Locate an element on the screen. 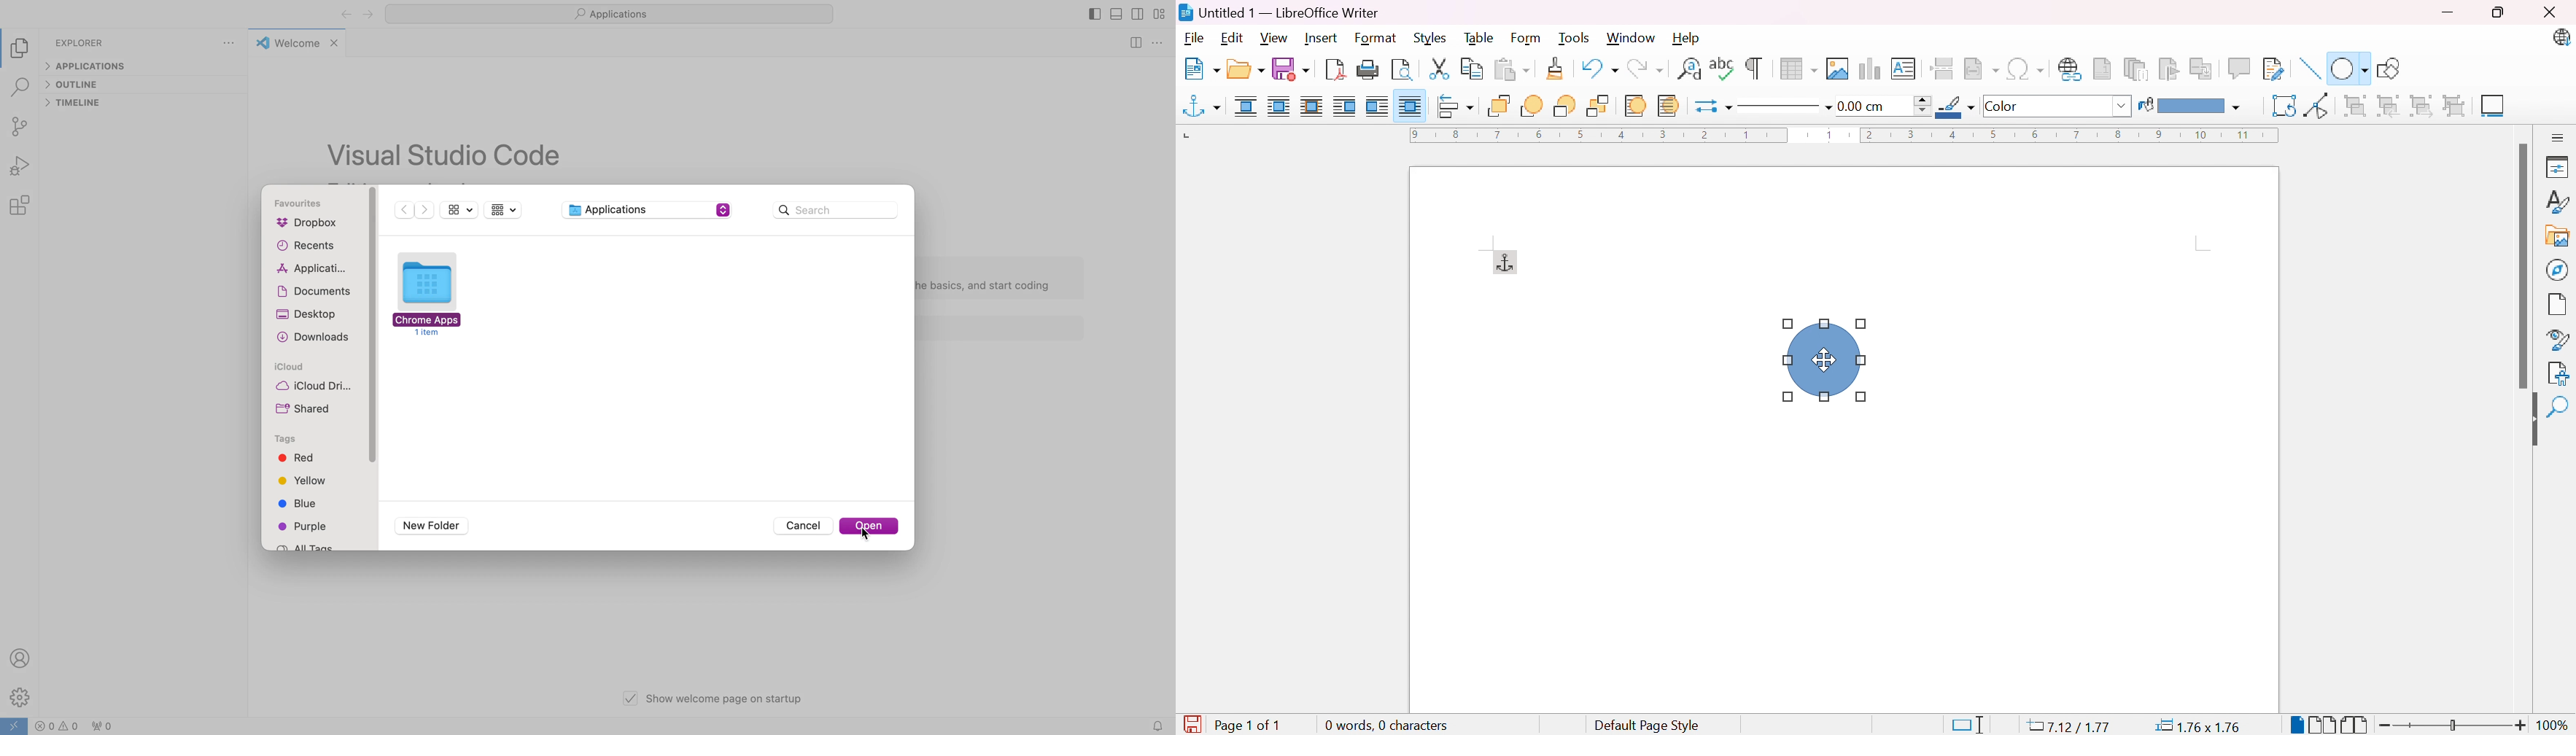  Insert bookmark is located at coordinates (2169, 69).